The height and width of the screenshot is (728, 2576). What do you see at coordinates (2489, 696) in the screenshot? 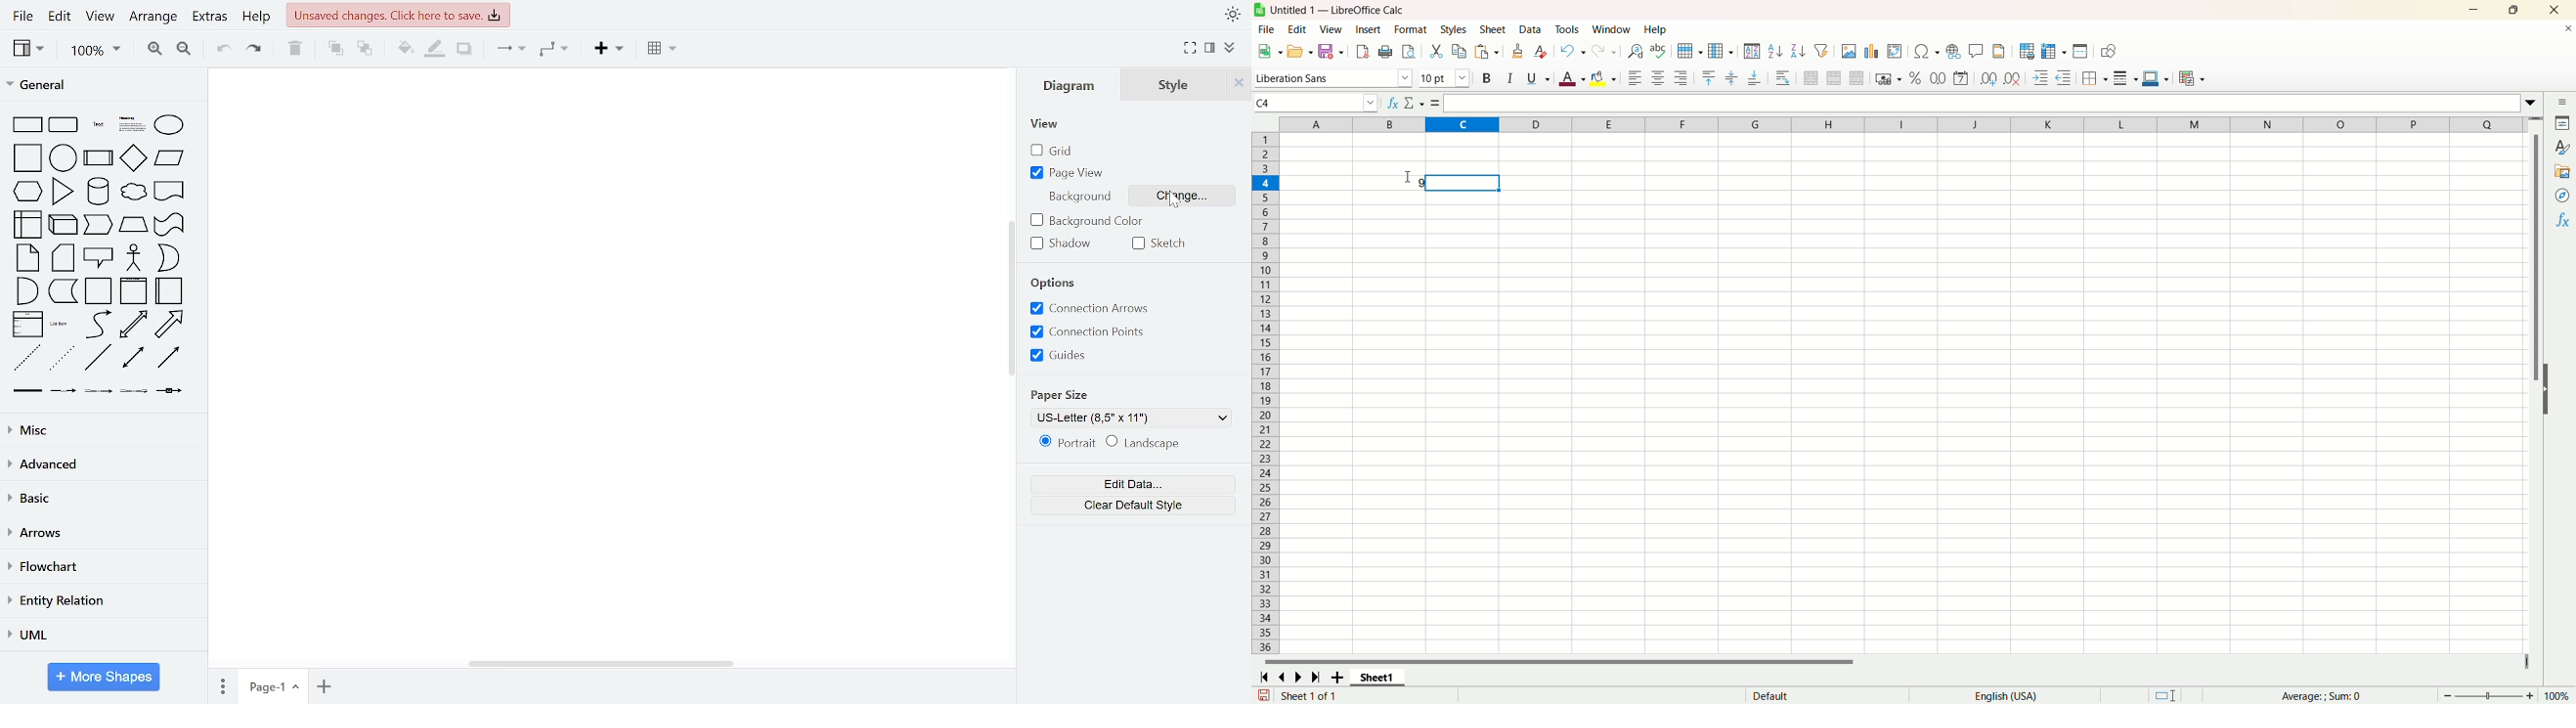
I see `zoom bar` at bounding box center [2489, 696].